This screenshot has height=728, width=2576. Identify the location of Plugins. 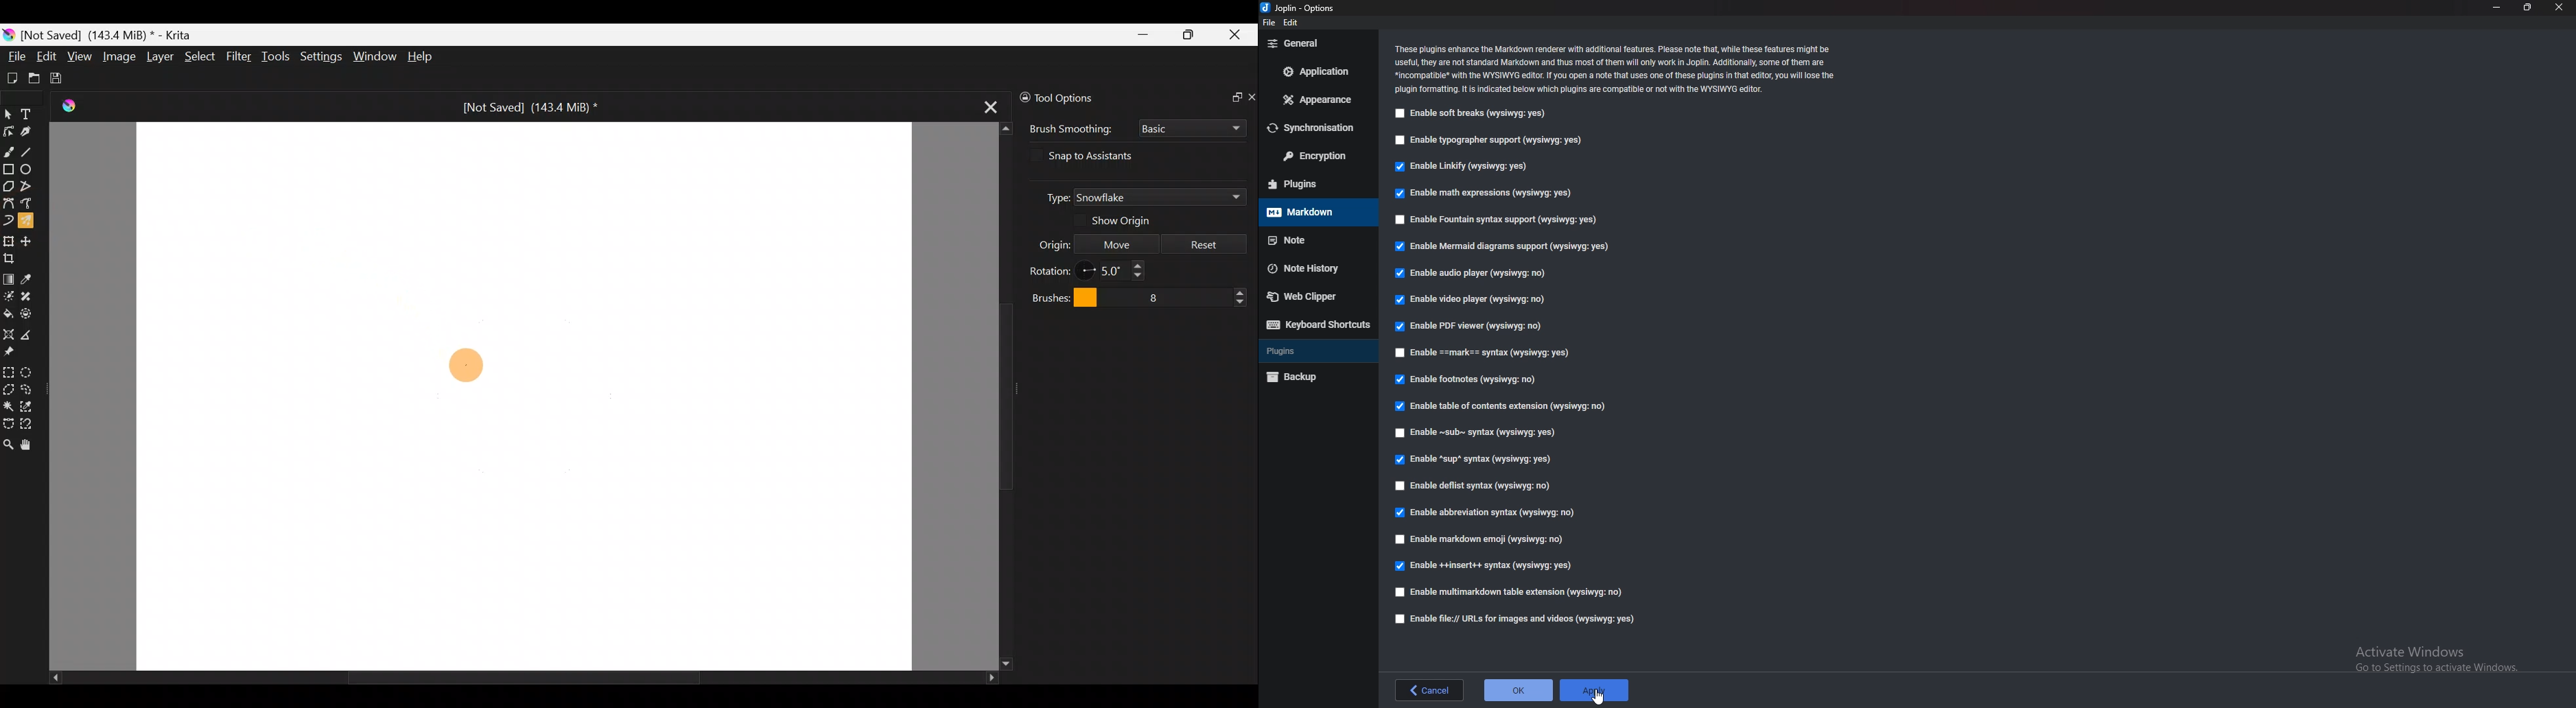
(1313, 185).